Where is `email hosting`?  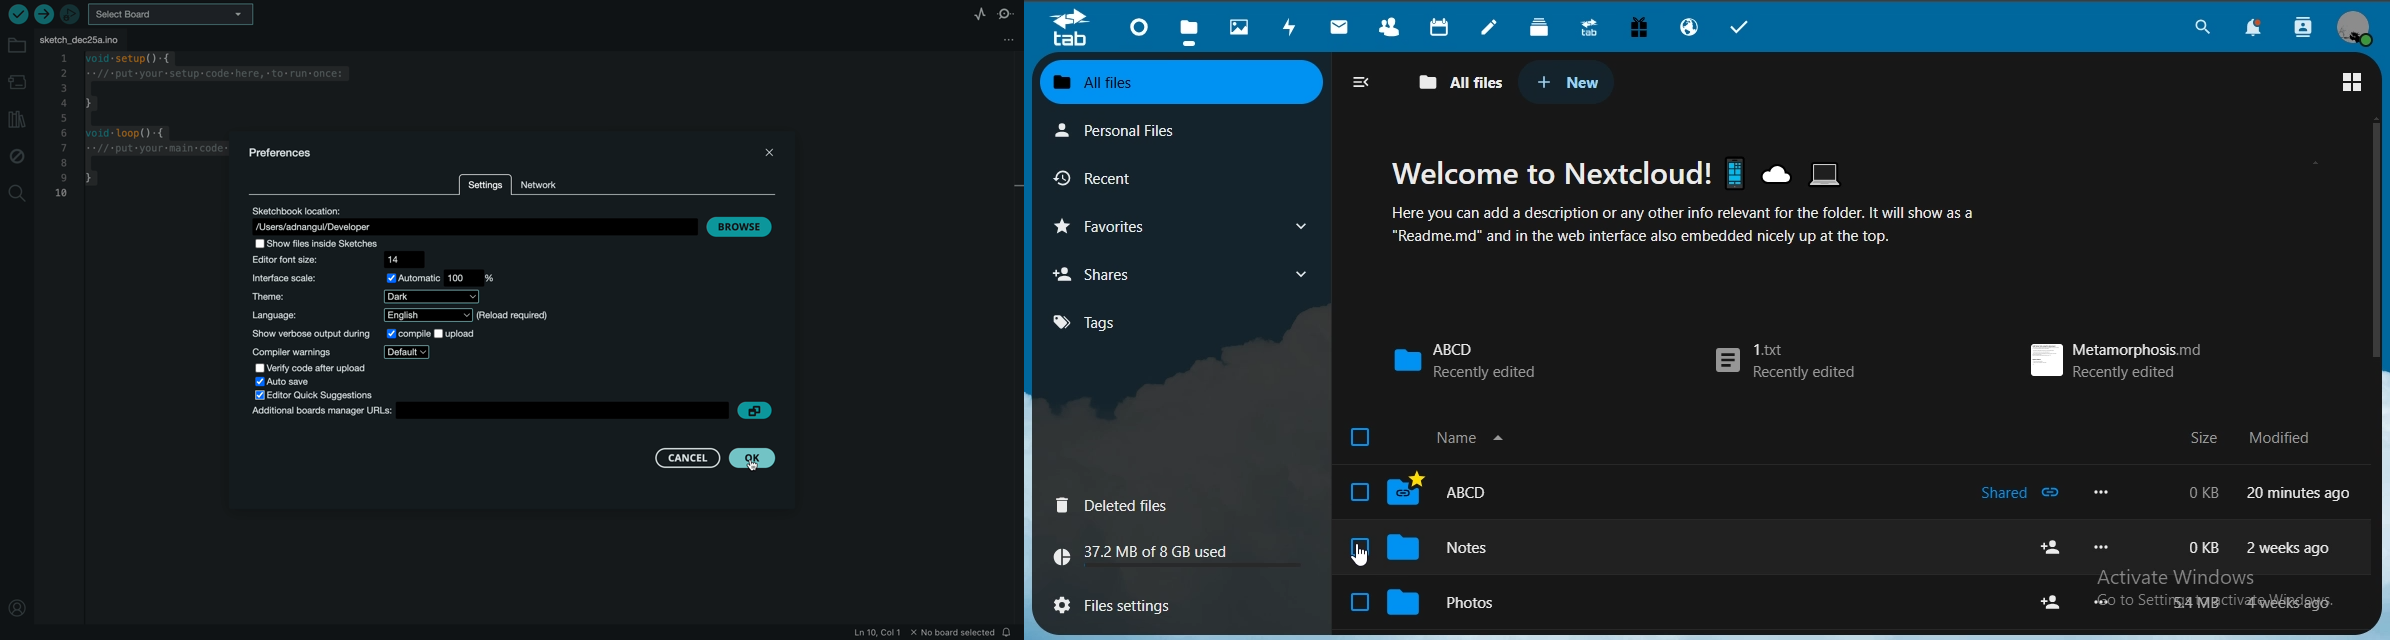 email hosting is located at coordinates (1688, 25).